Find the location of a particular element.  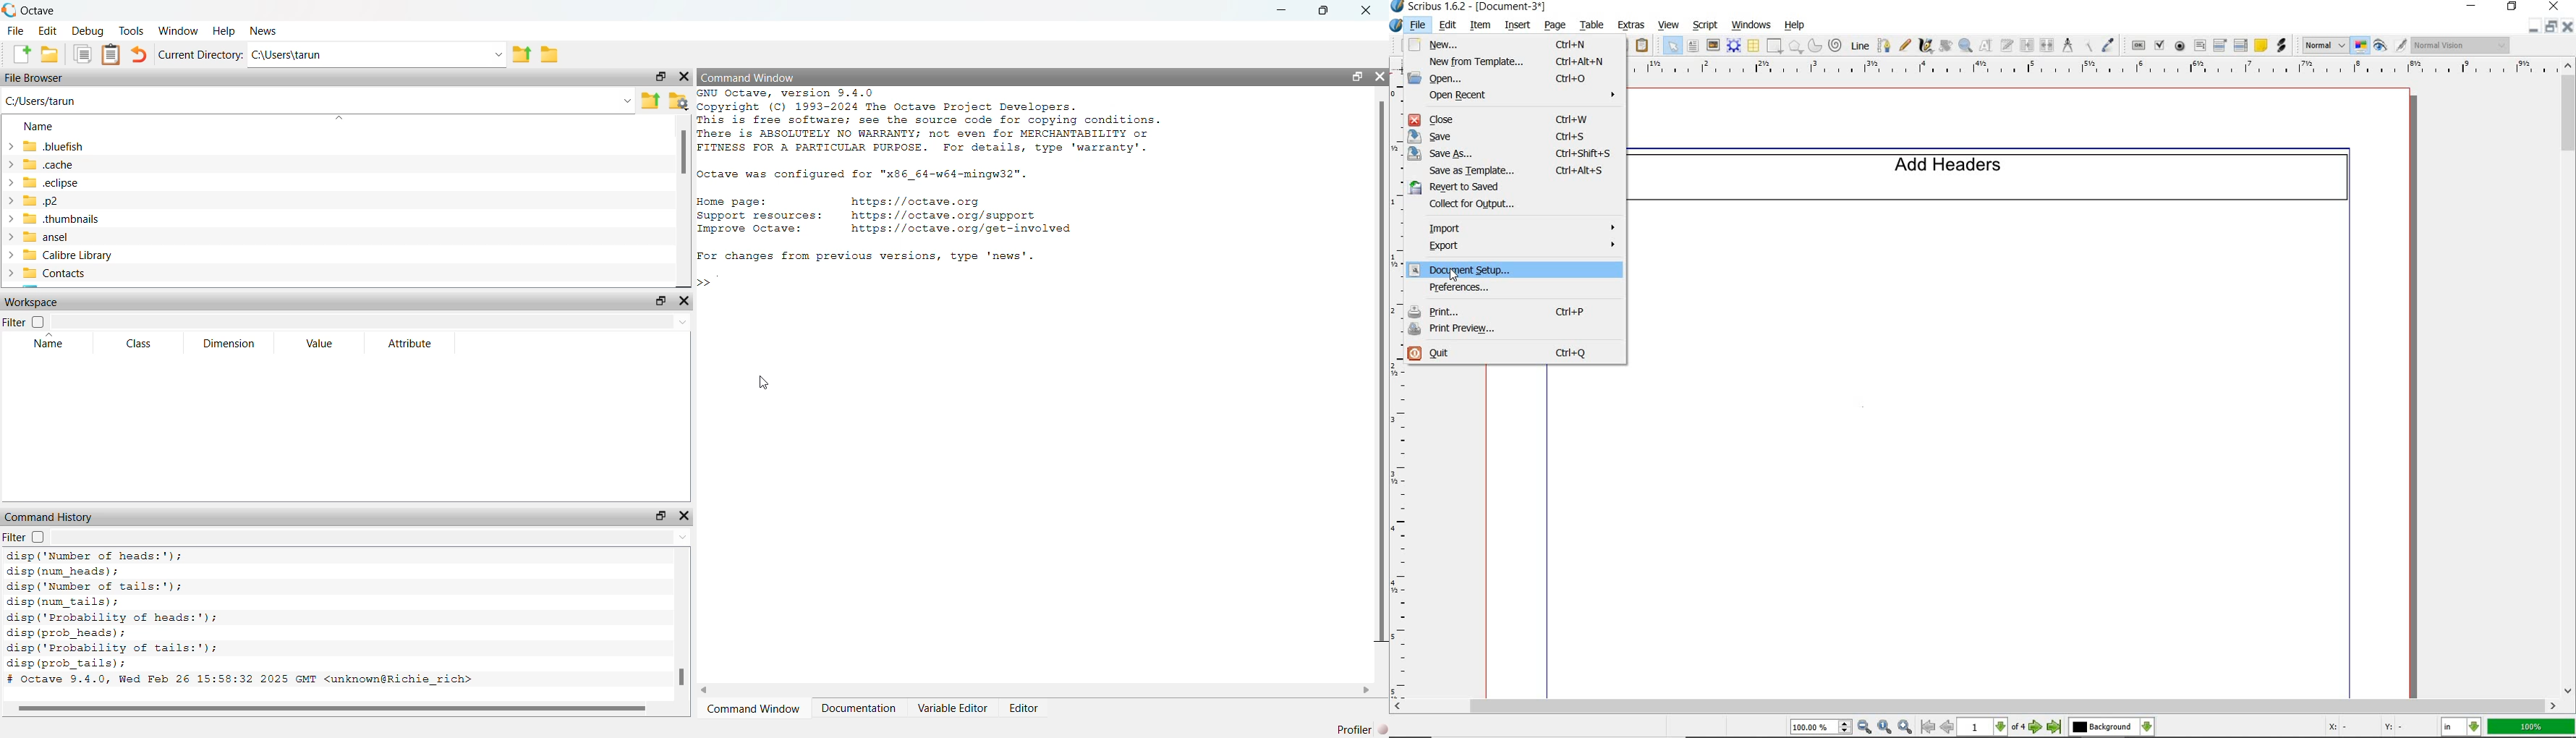

Undock Widget is located at coordinates (660, 301).